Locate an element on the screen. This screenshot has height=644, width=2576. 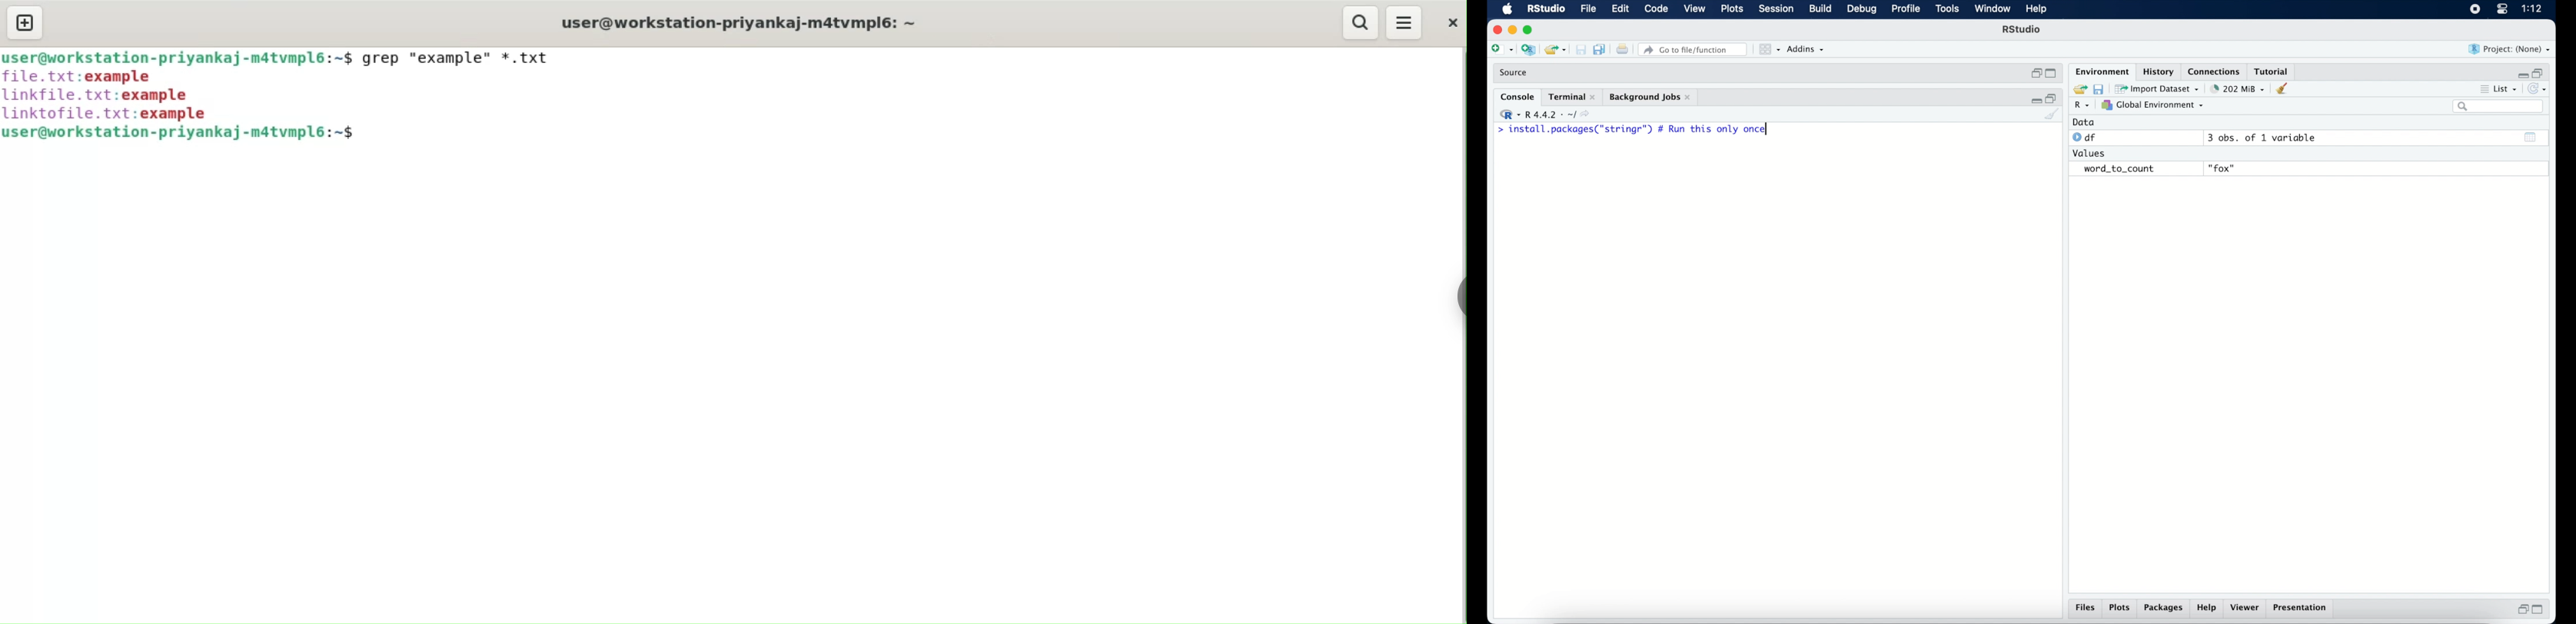
maximize is located at coordinates (2053, 74).